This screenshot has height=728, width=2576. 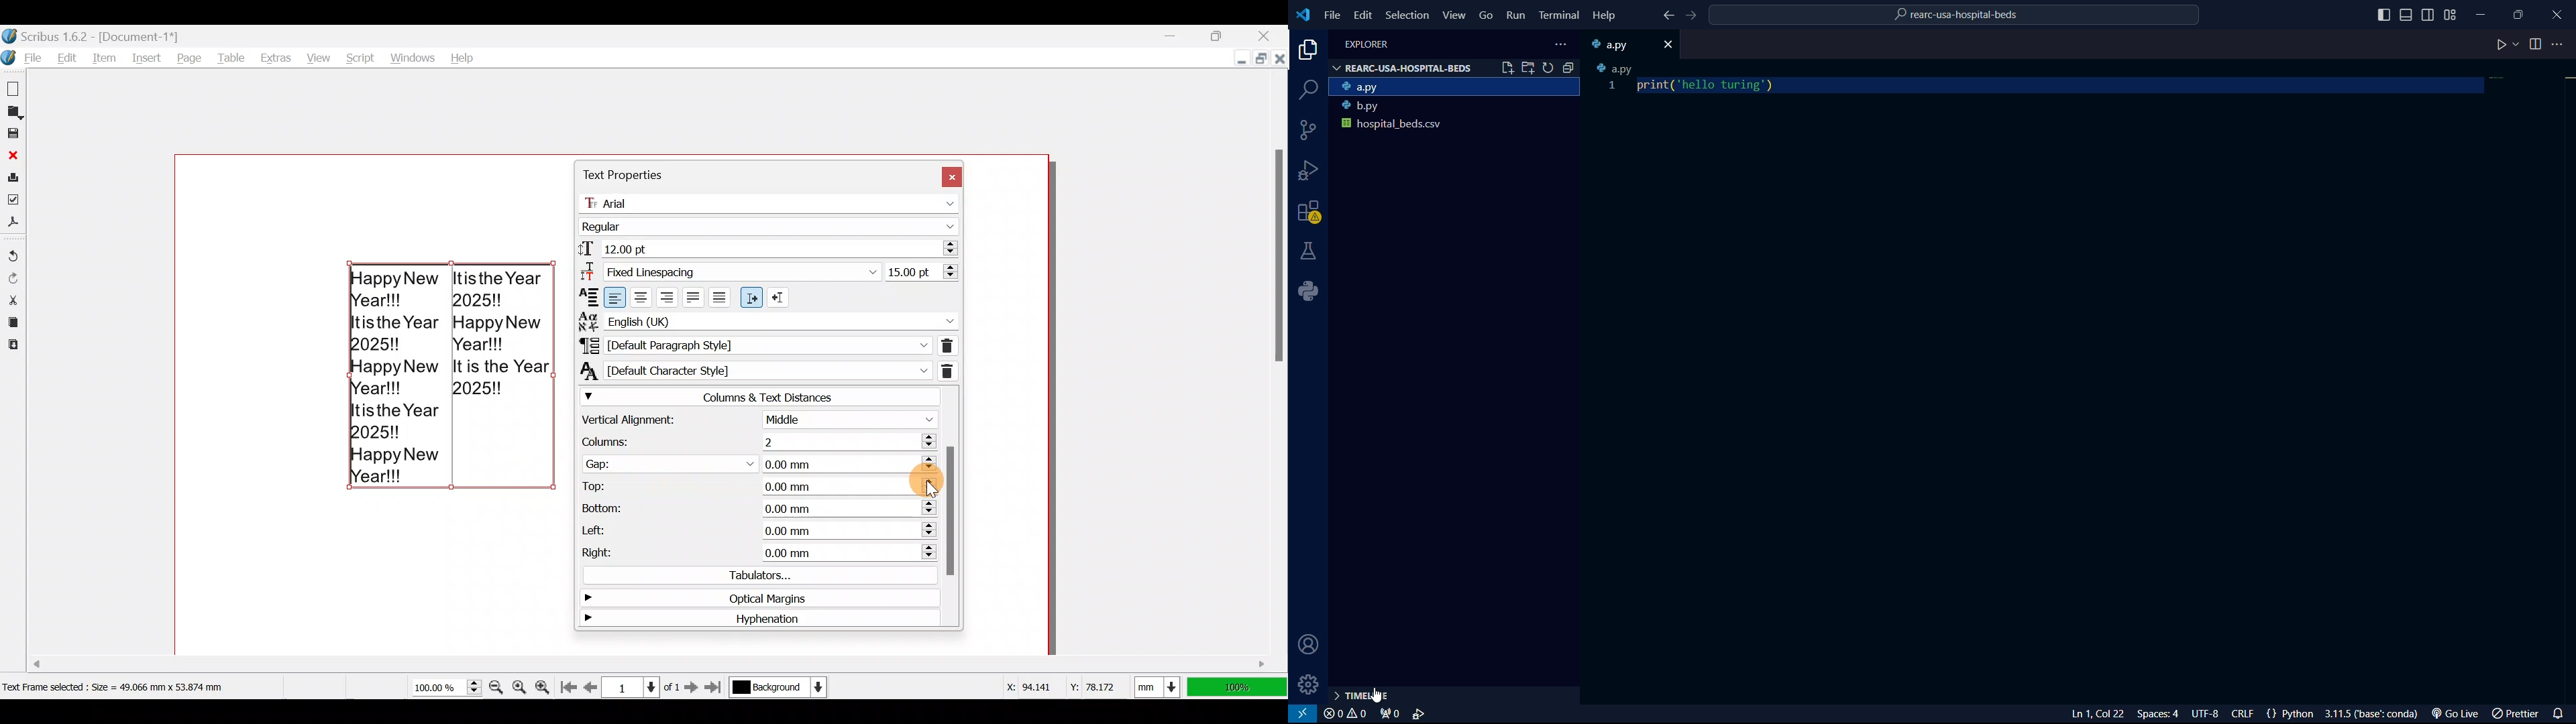 I want to click on go forward, so click(x=1690, y=15).